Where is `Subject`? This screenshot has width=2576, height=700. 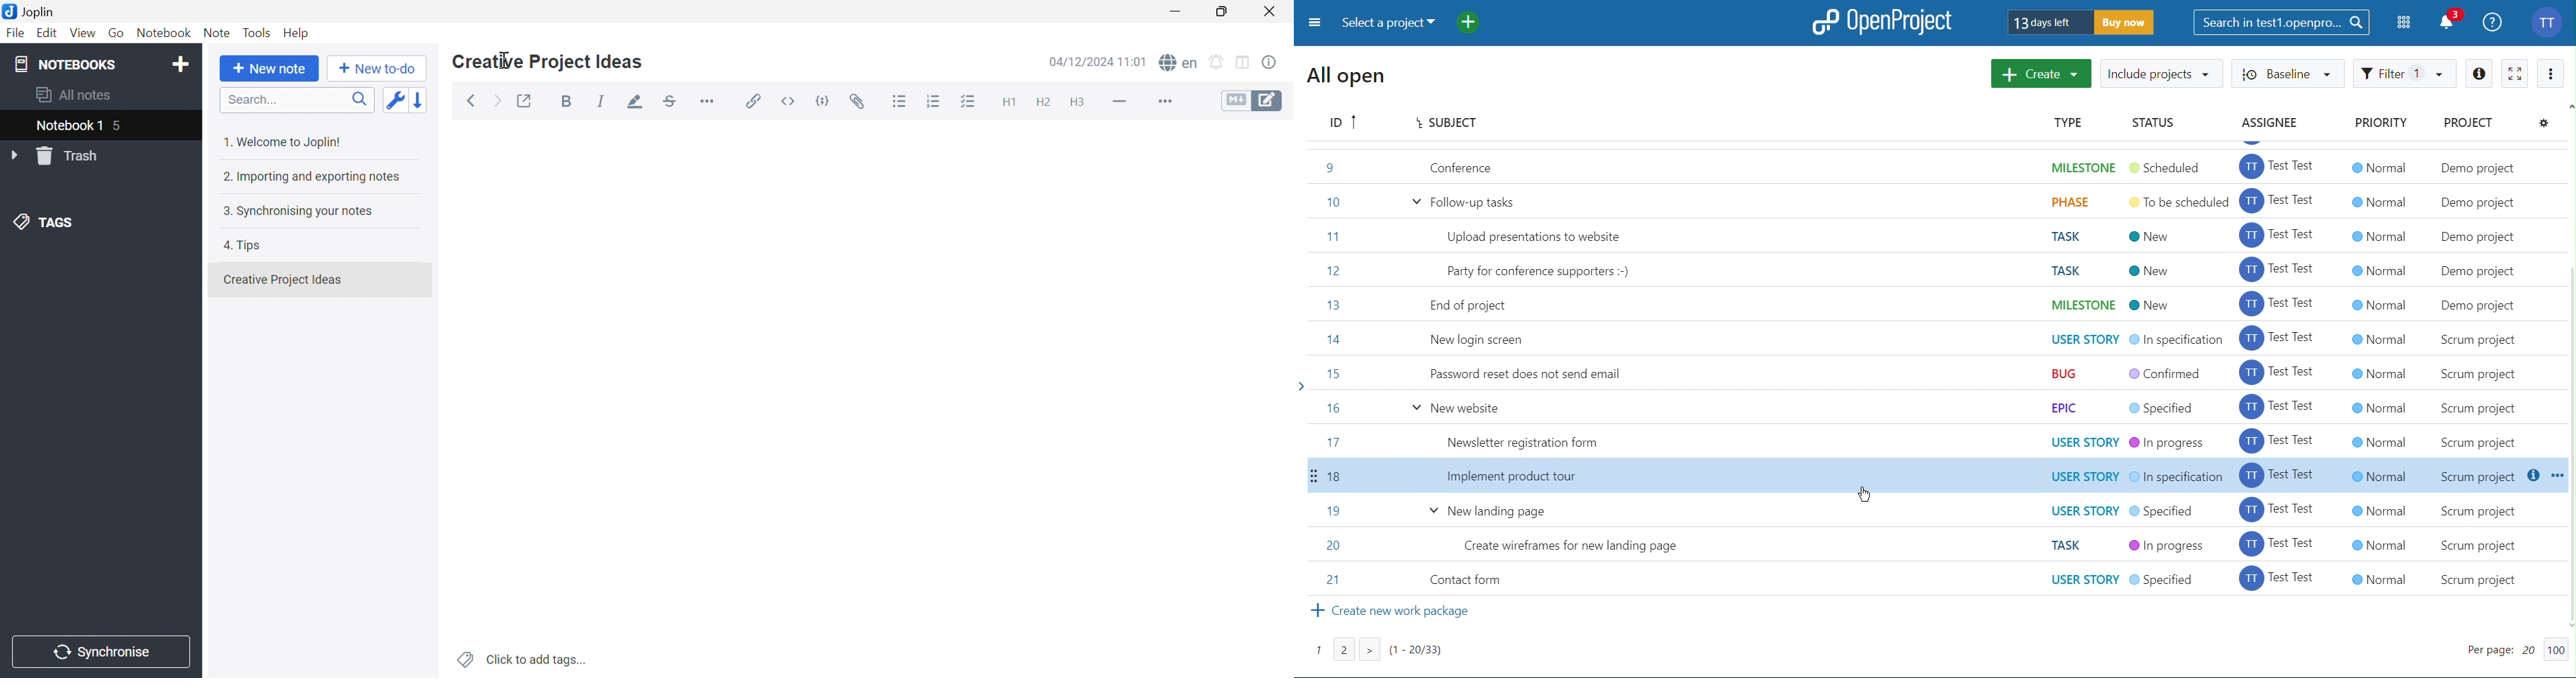
Subject is located at coordinates (1443, 123).